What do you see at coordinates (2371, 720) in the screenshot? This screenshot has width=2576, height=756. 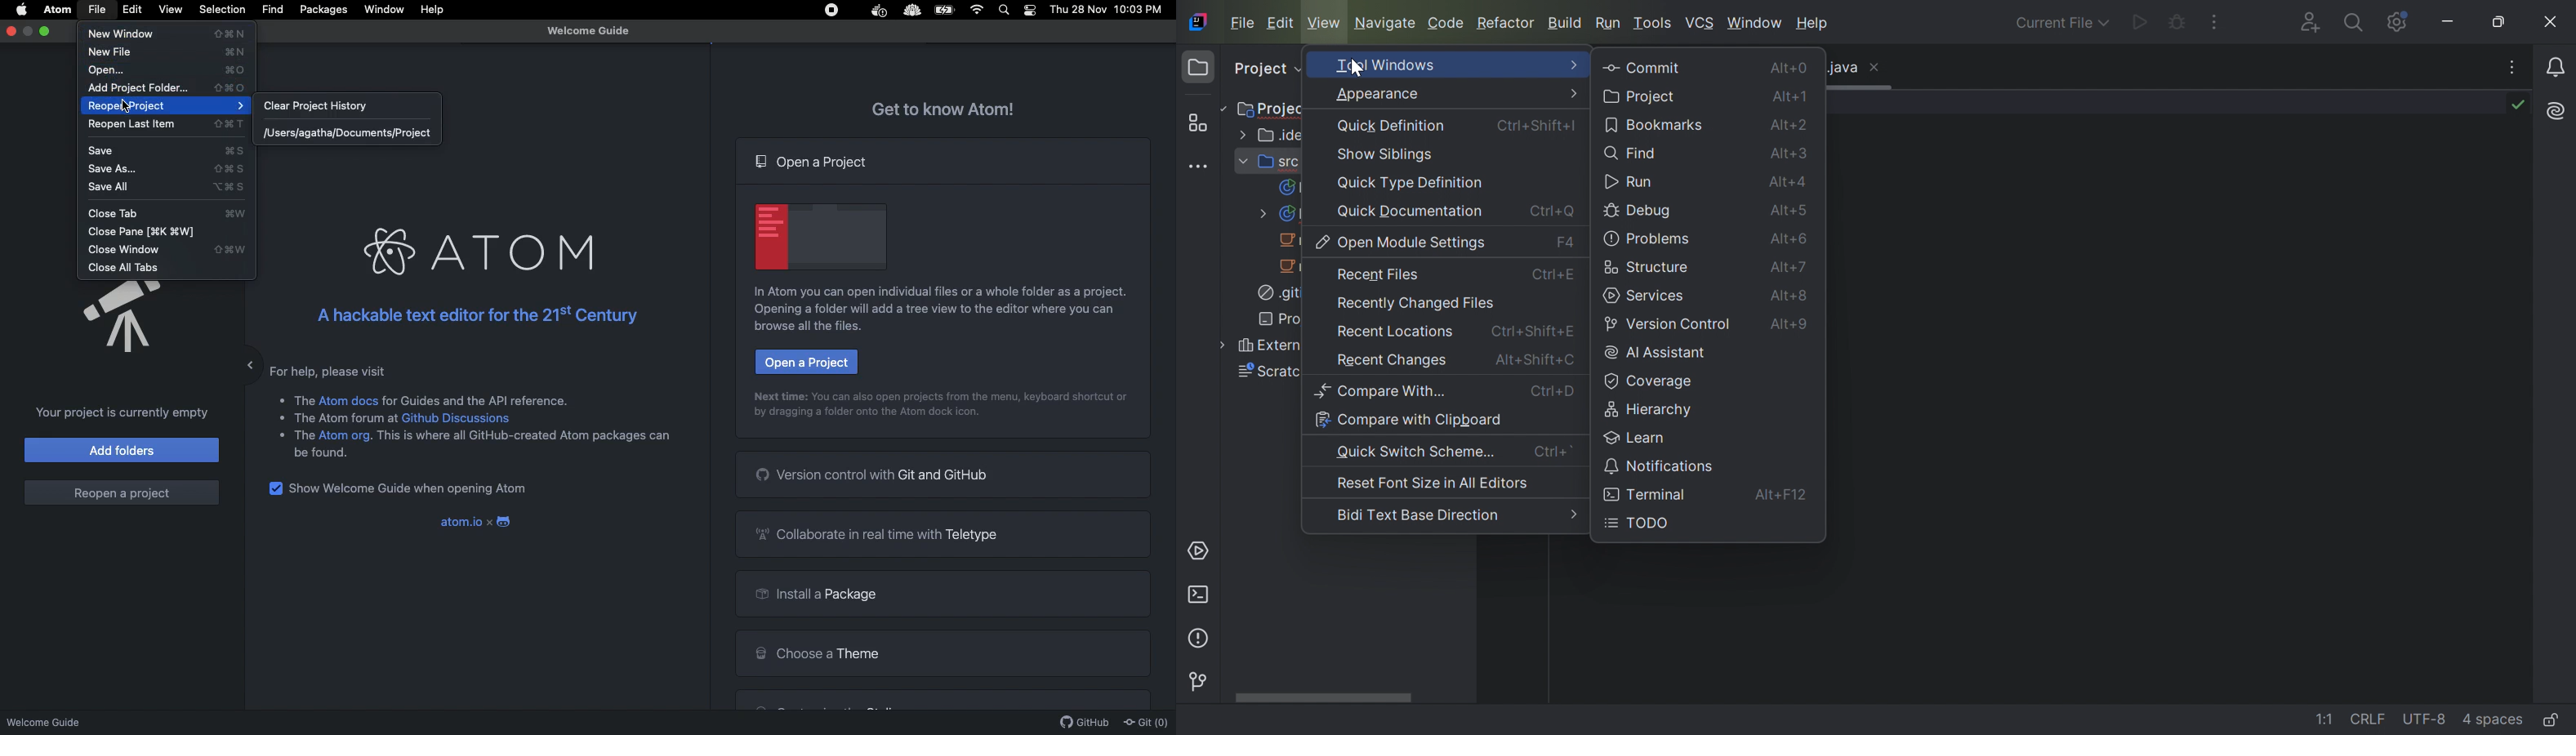 I see `crlf` at bounding box center [2371, 720].